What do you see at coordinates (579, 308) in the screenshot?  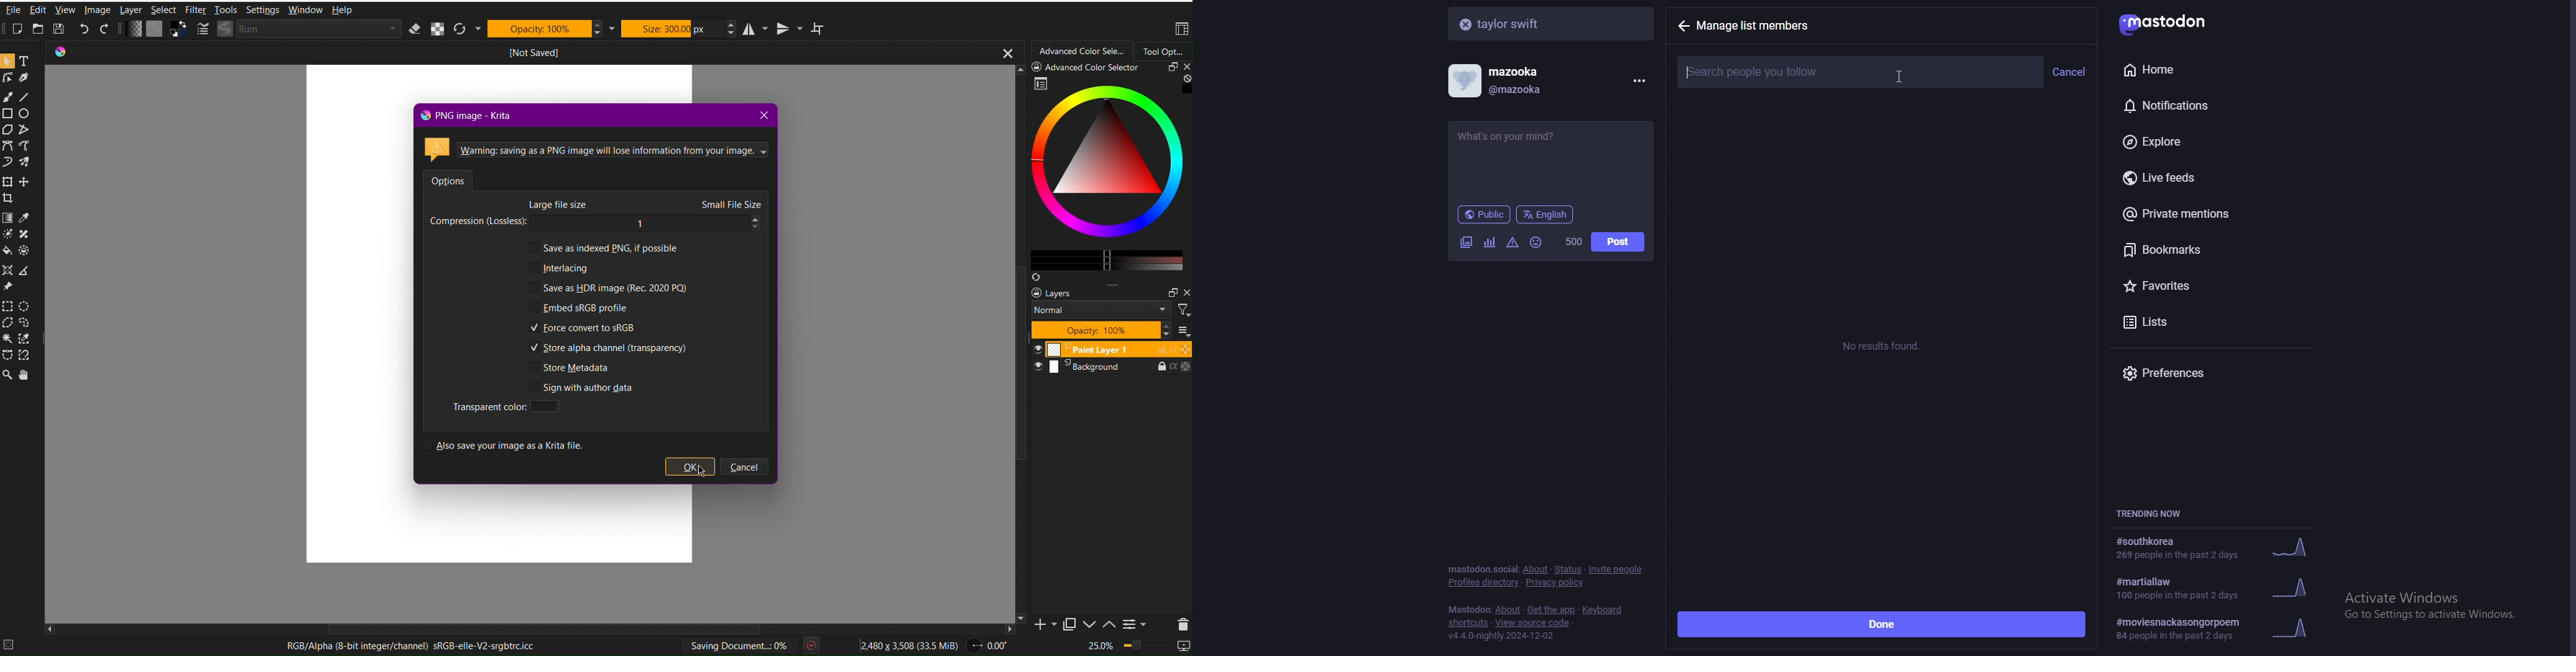 I see `Embed sRGB` at bounding box center [579, 308].